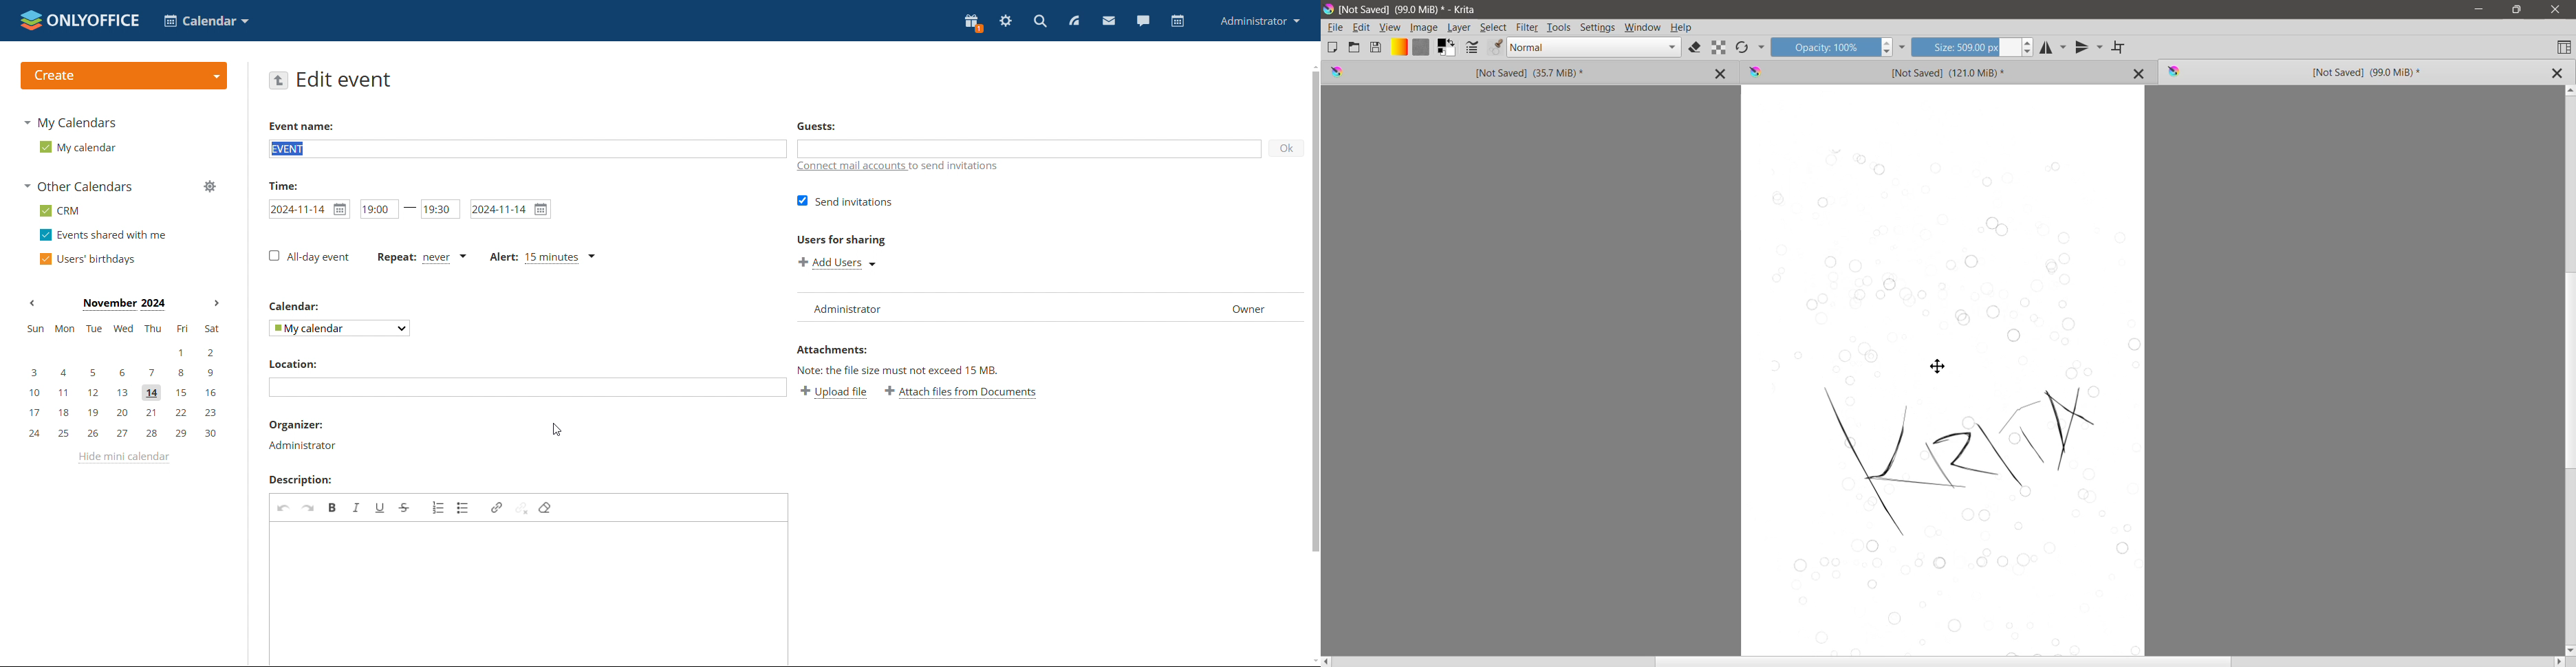 The image size is (2576, 672). What do you see at coordinates (122, 381) in the screenshot?
I see `mini calendar` at bounding box center [122, 381].